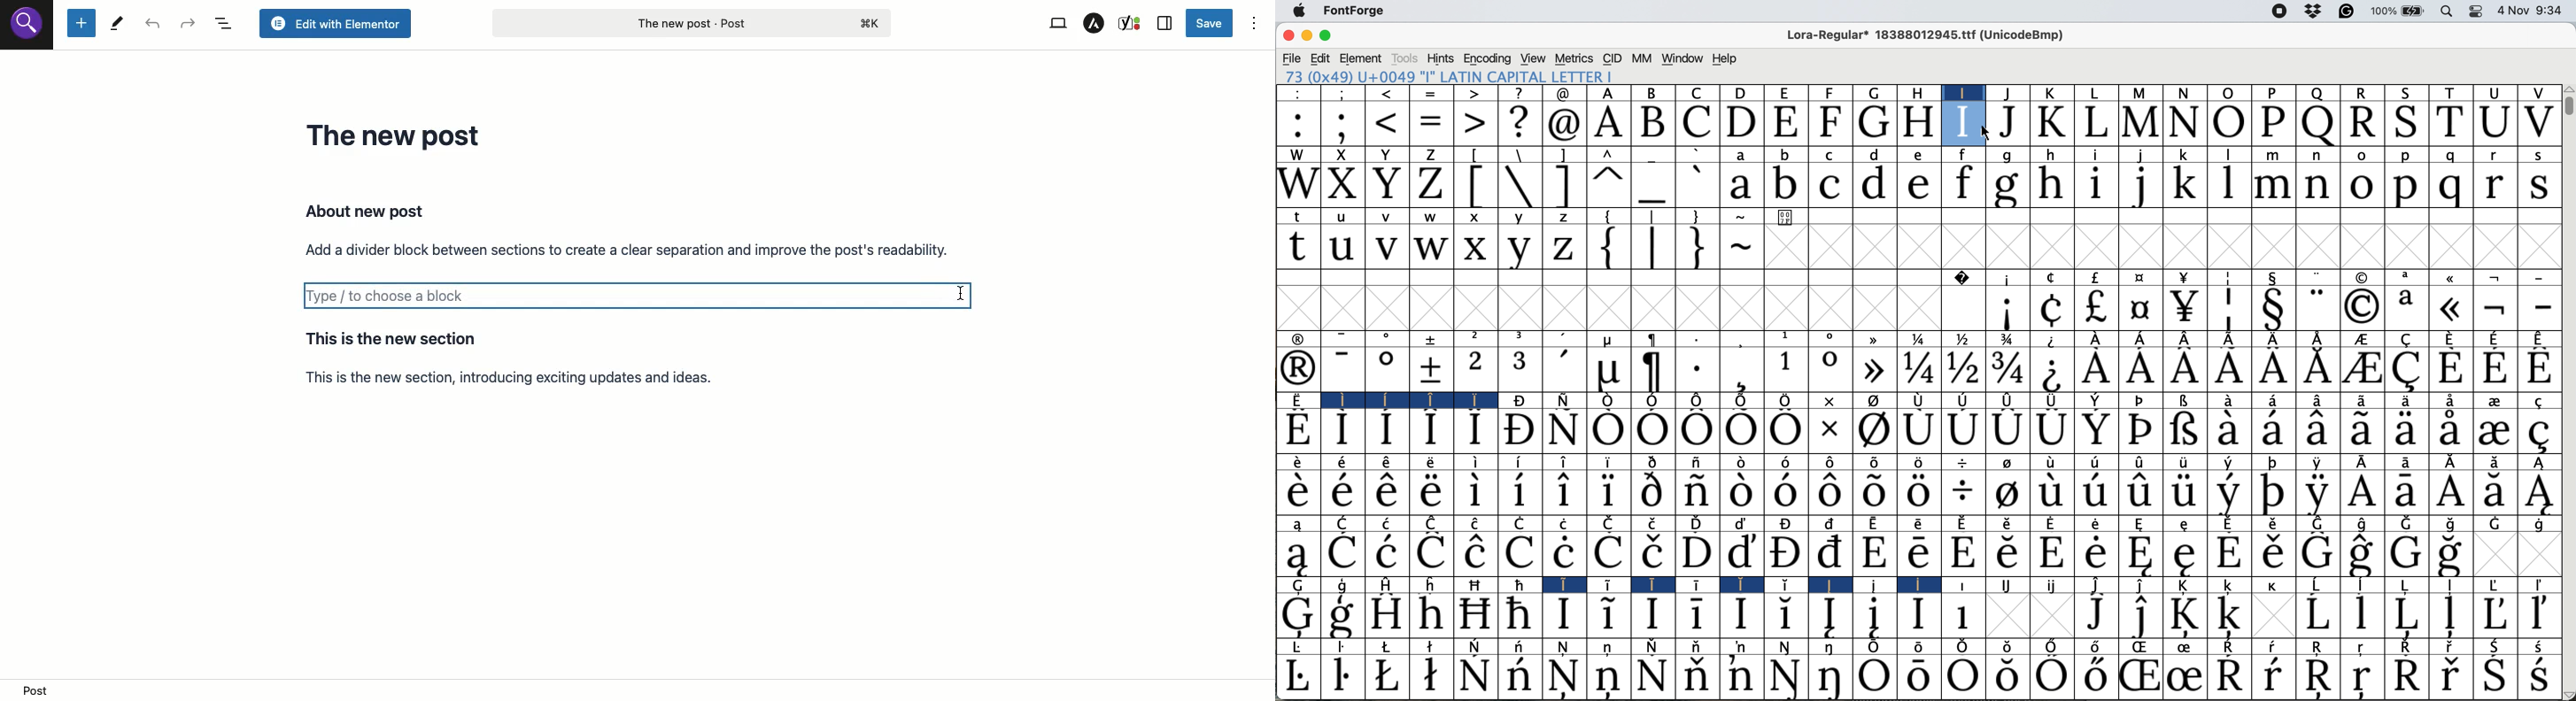 Image resolution: width=2576 pixels, height=728 pixels. What do you see at coordinates (2568, 109) in the screenshot?
I see `vertical scroll bar` at bounding box center [2568, 109].